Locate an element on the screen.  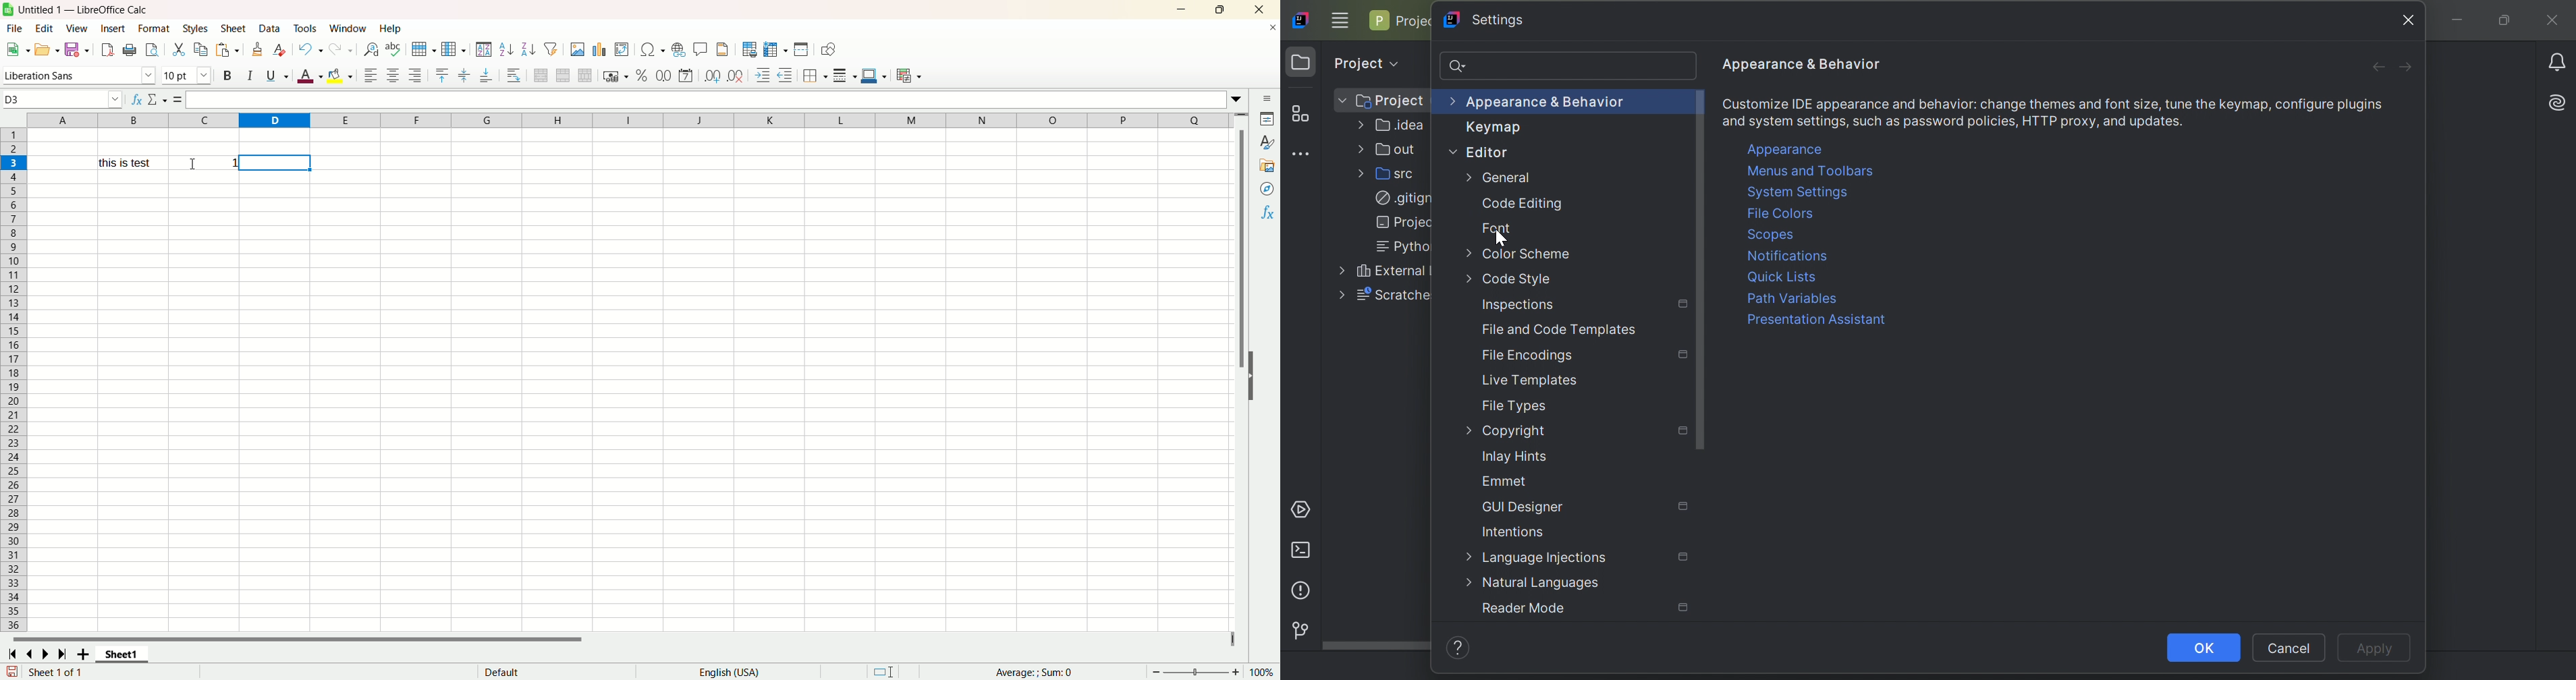
insert comment is located at coordinates (702, 49).